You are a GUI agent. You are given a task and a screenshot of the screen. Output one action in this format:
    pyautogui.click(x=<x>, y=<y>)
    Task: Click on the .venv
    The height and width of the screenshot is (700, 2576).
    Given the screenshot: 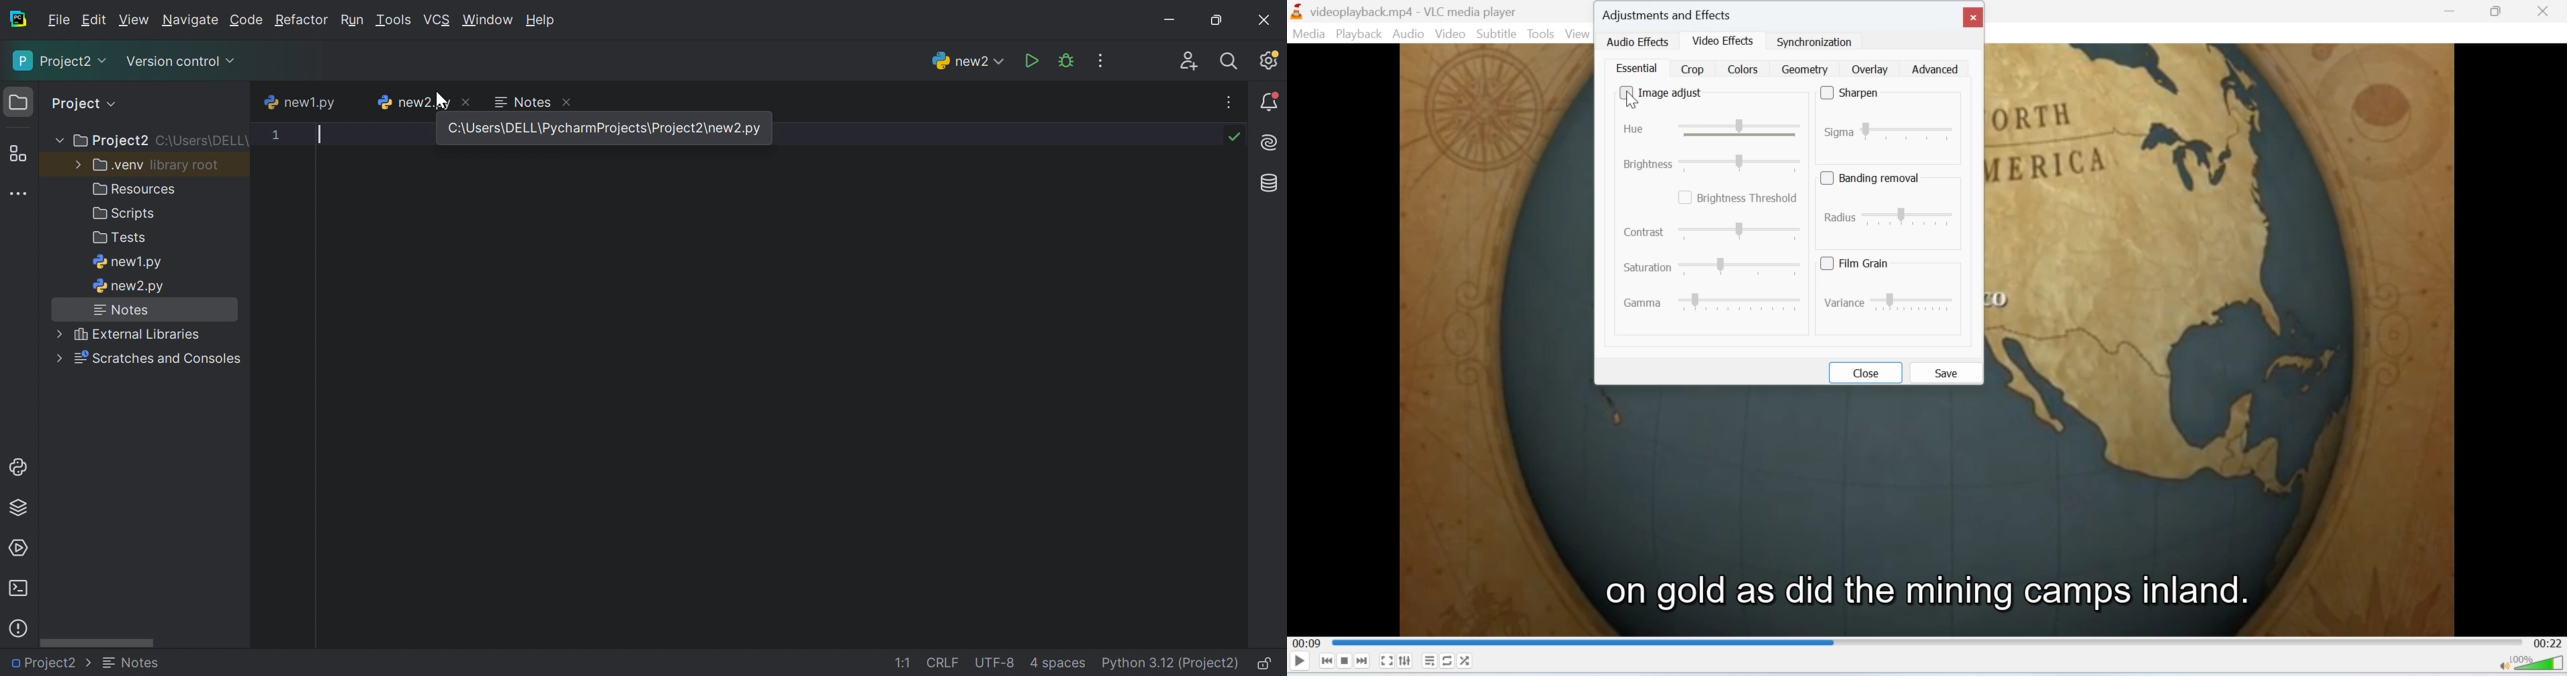 What is the action you would take?
    pyautogui.click(x=116, y=166)
    